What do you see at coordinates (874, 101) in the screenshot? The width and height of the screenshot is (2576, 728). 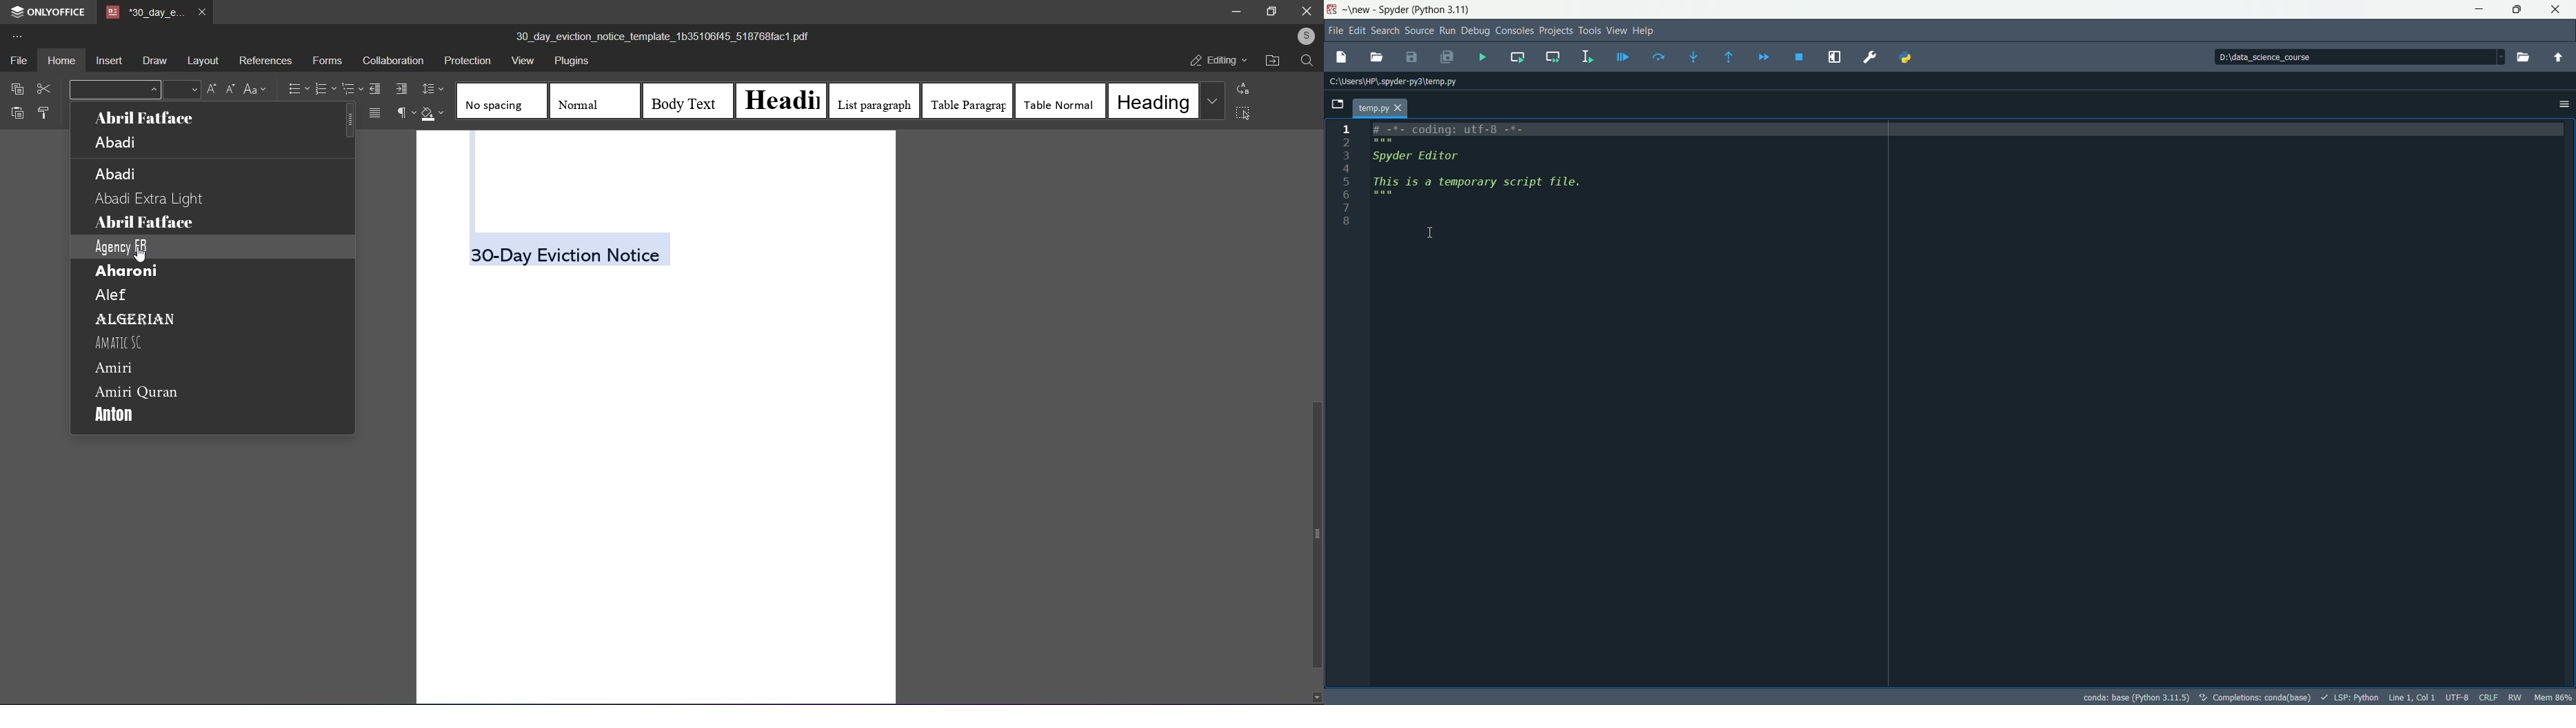 I see `list paragraph` at bounding box center [874, 101].